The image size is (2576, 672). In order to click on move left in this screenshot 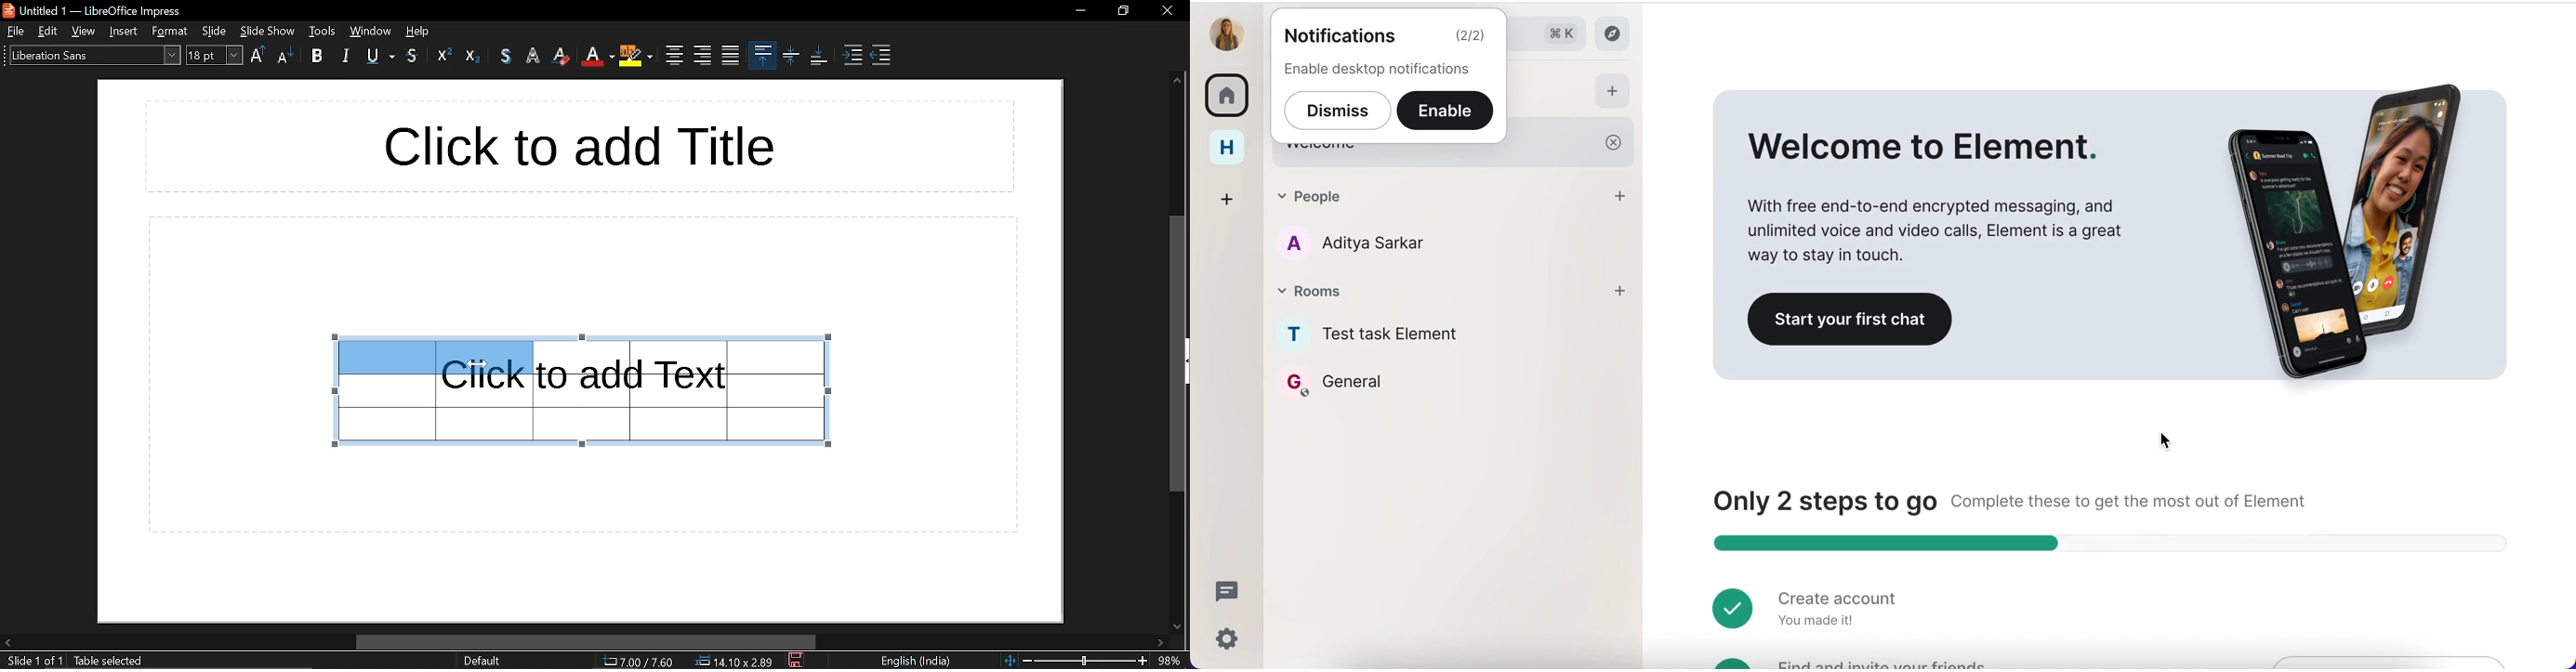, I will do `click(7, 641)`.